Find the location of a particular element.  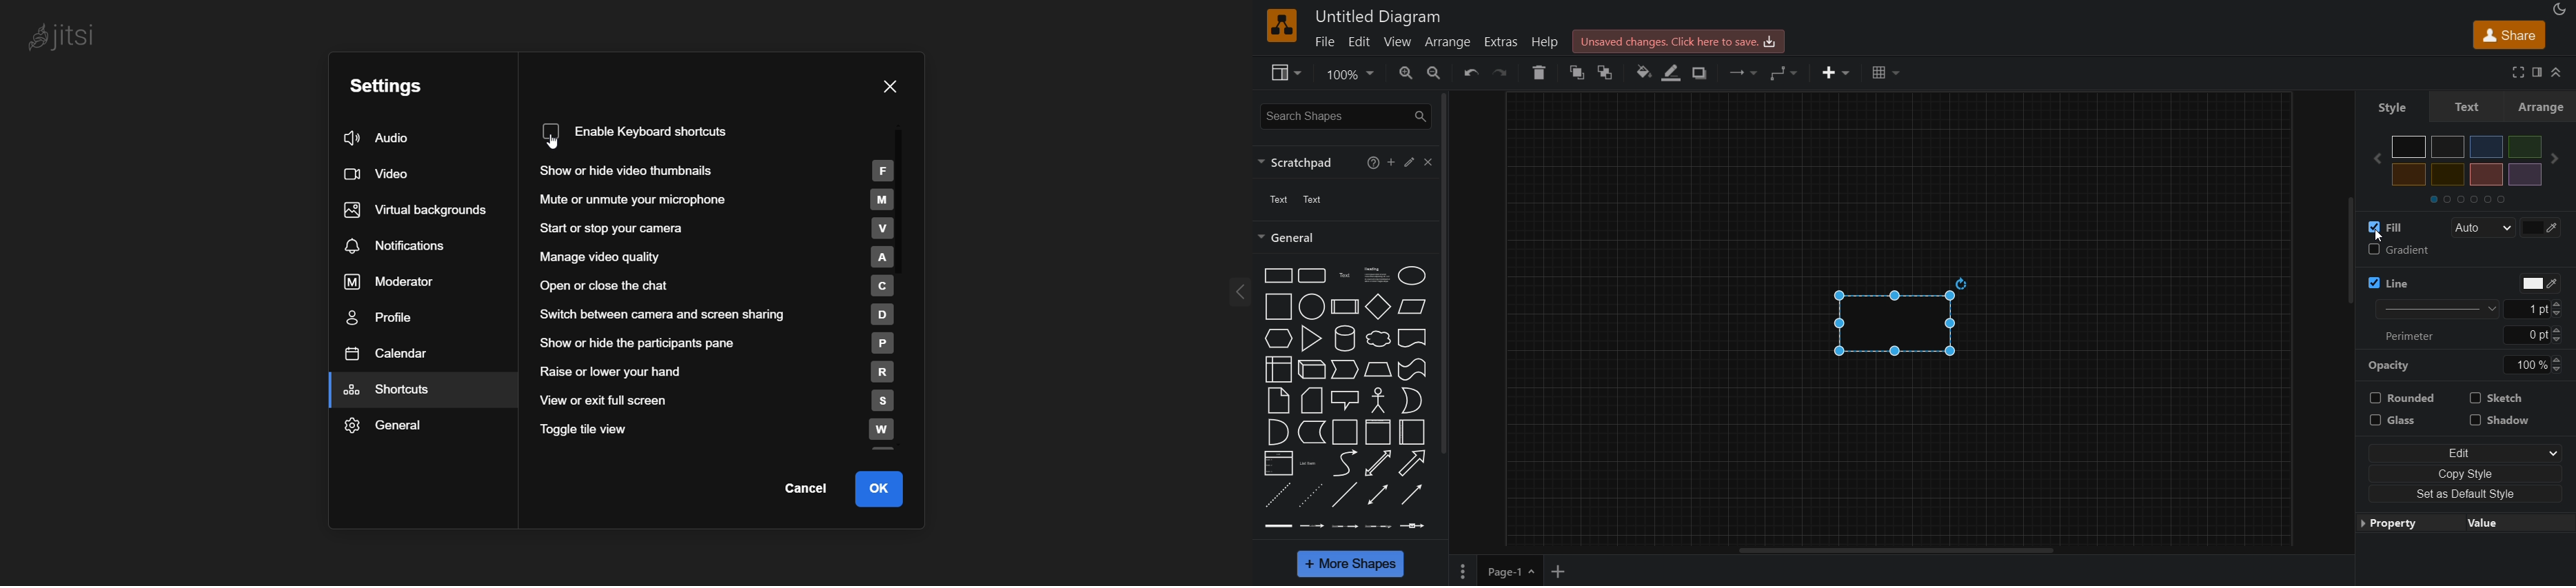

zooom in is located at coordinates (1406, 72).